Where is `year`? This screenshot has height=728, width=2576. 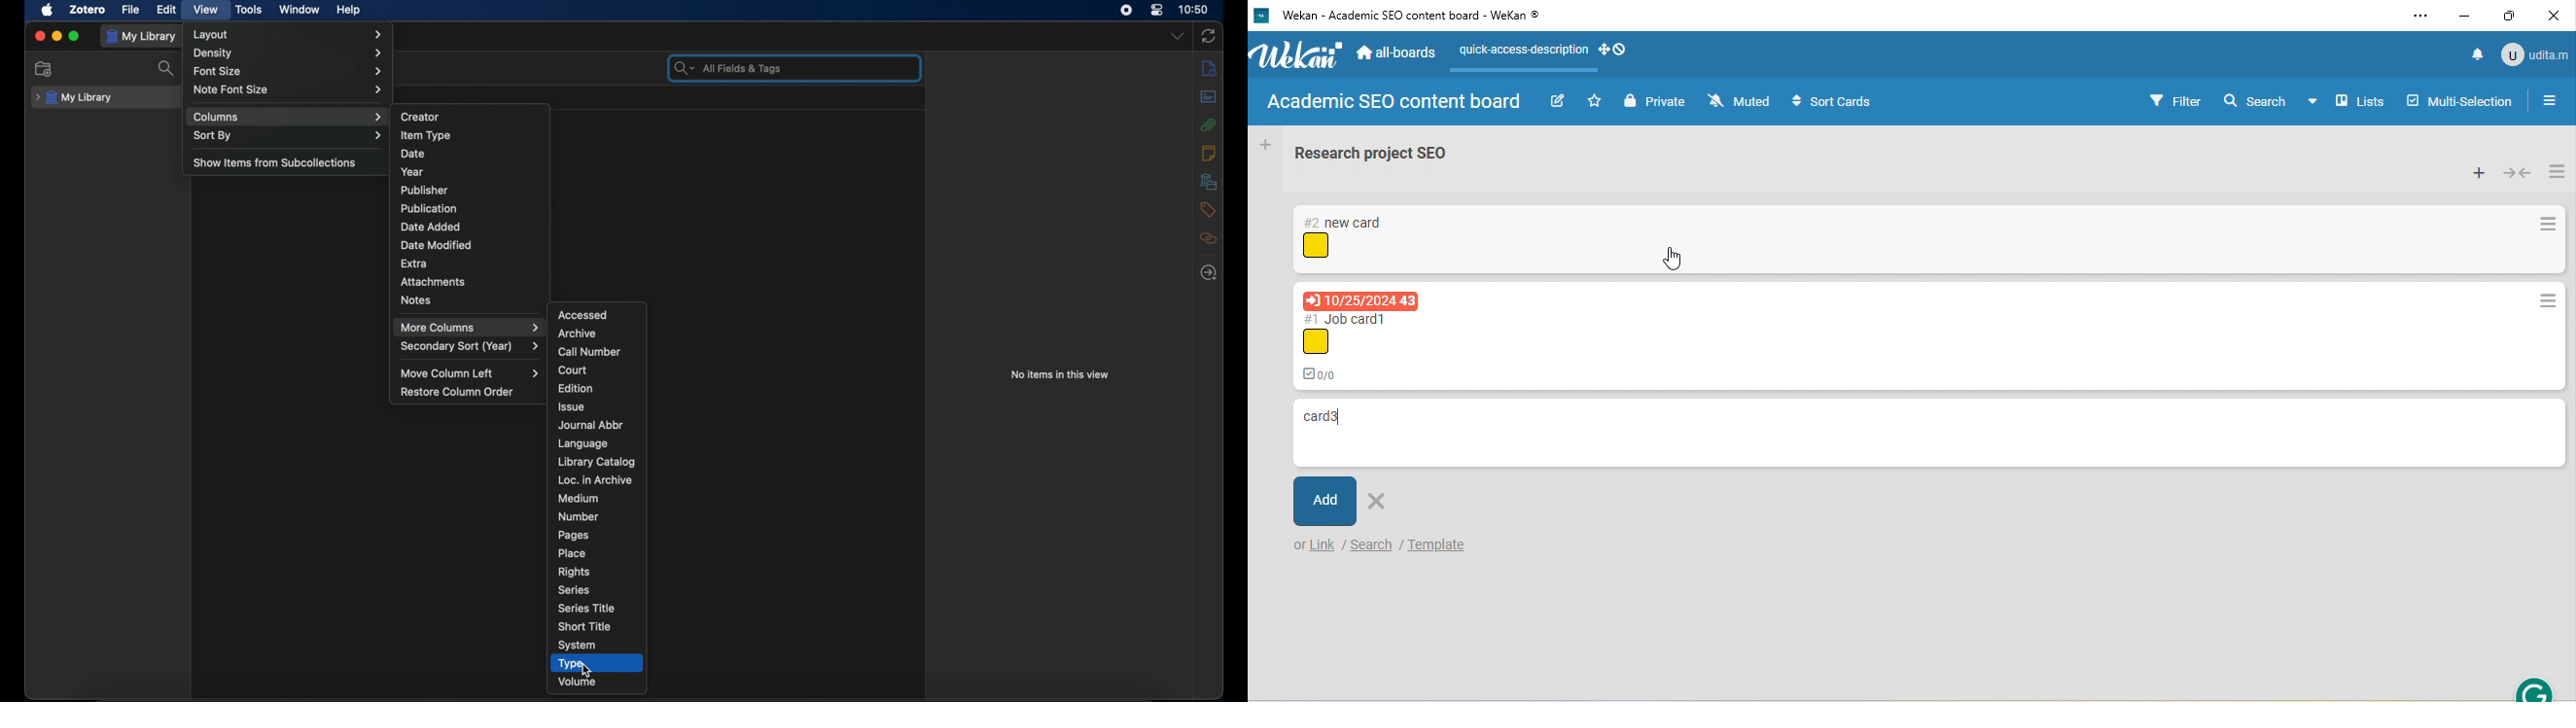
year is located at coordinates (414, 172).